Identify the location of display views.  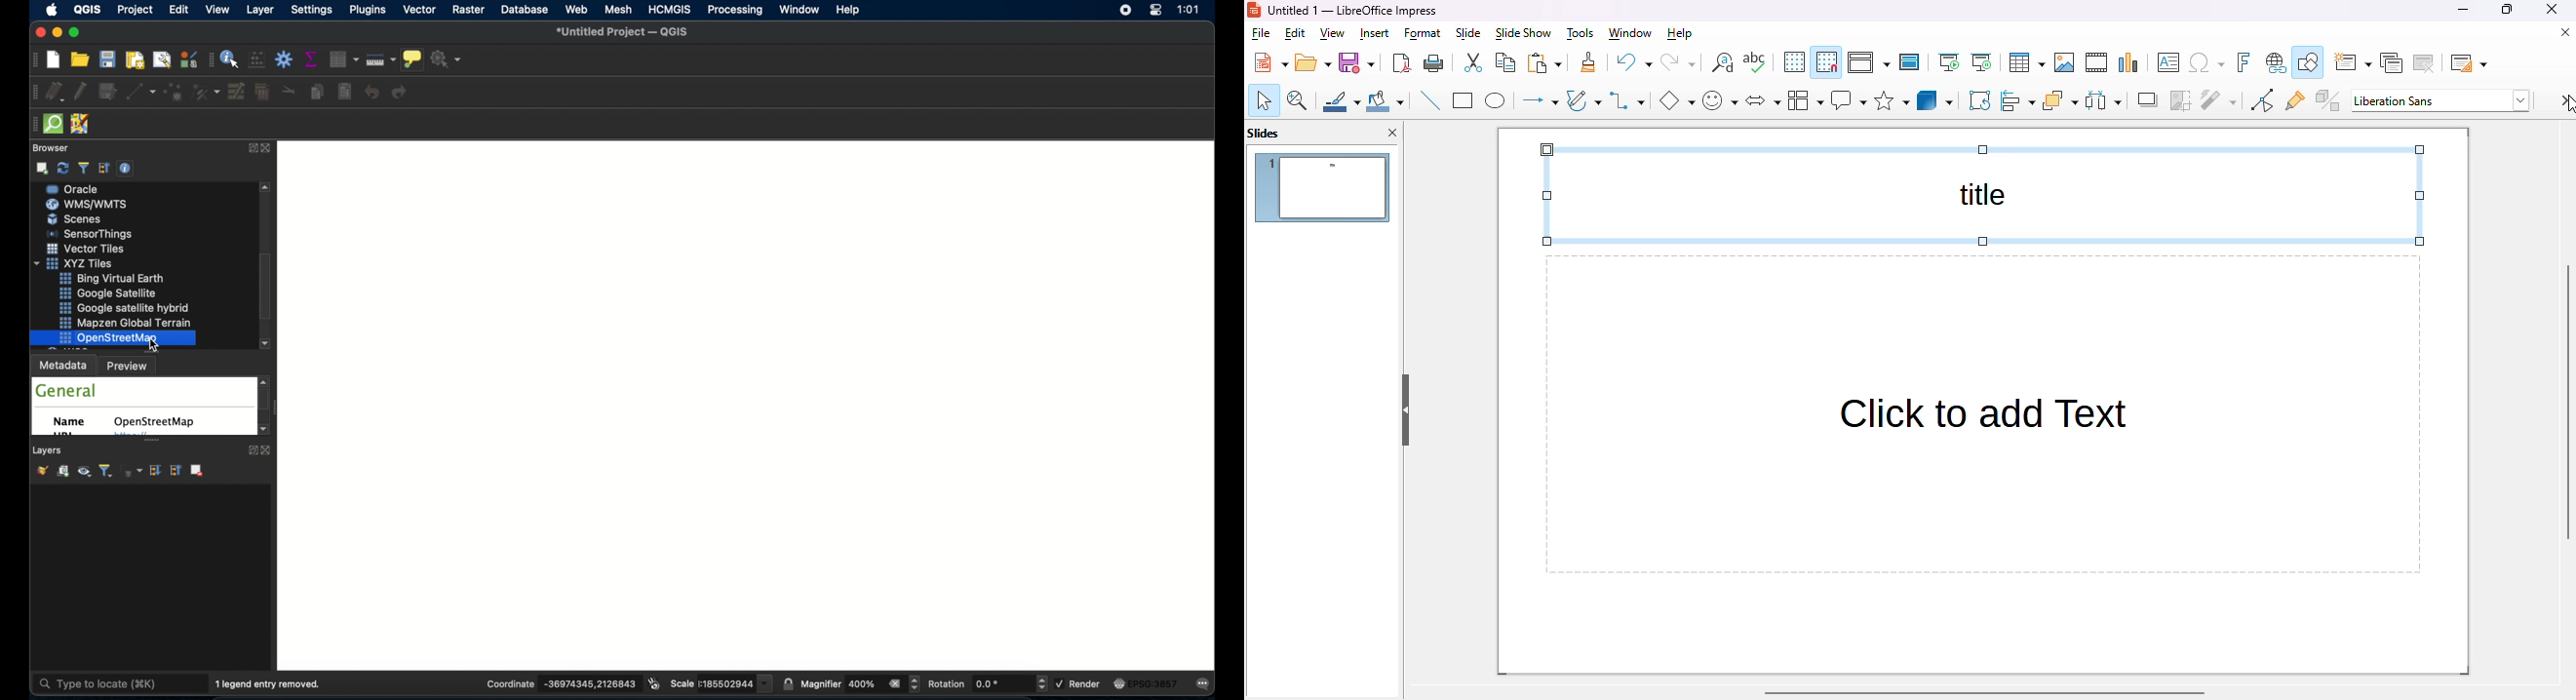
(1869, 62).